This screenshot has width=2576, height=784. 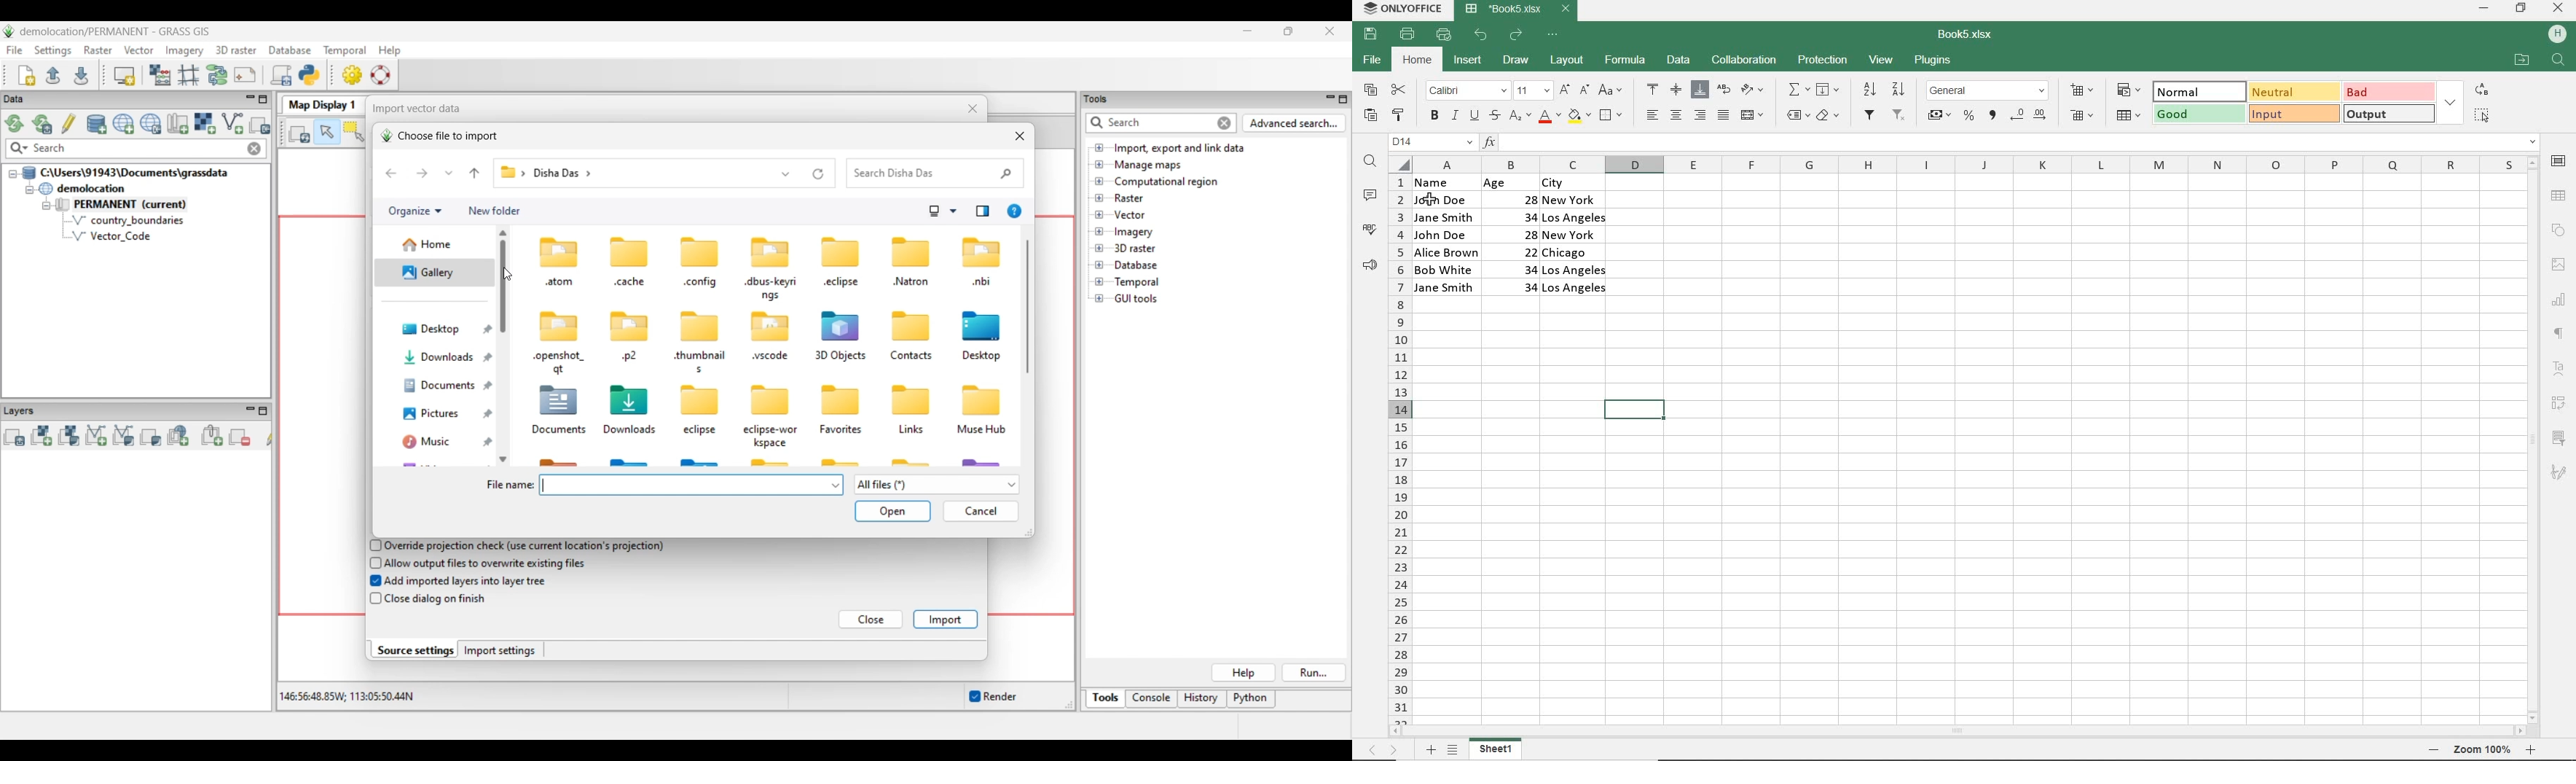 I want to click on DATA, so click(x=1679, y=61).